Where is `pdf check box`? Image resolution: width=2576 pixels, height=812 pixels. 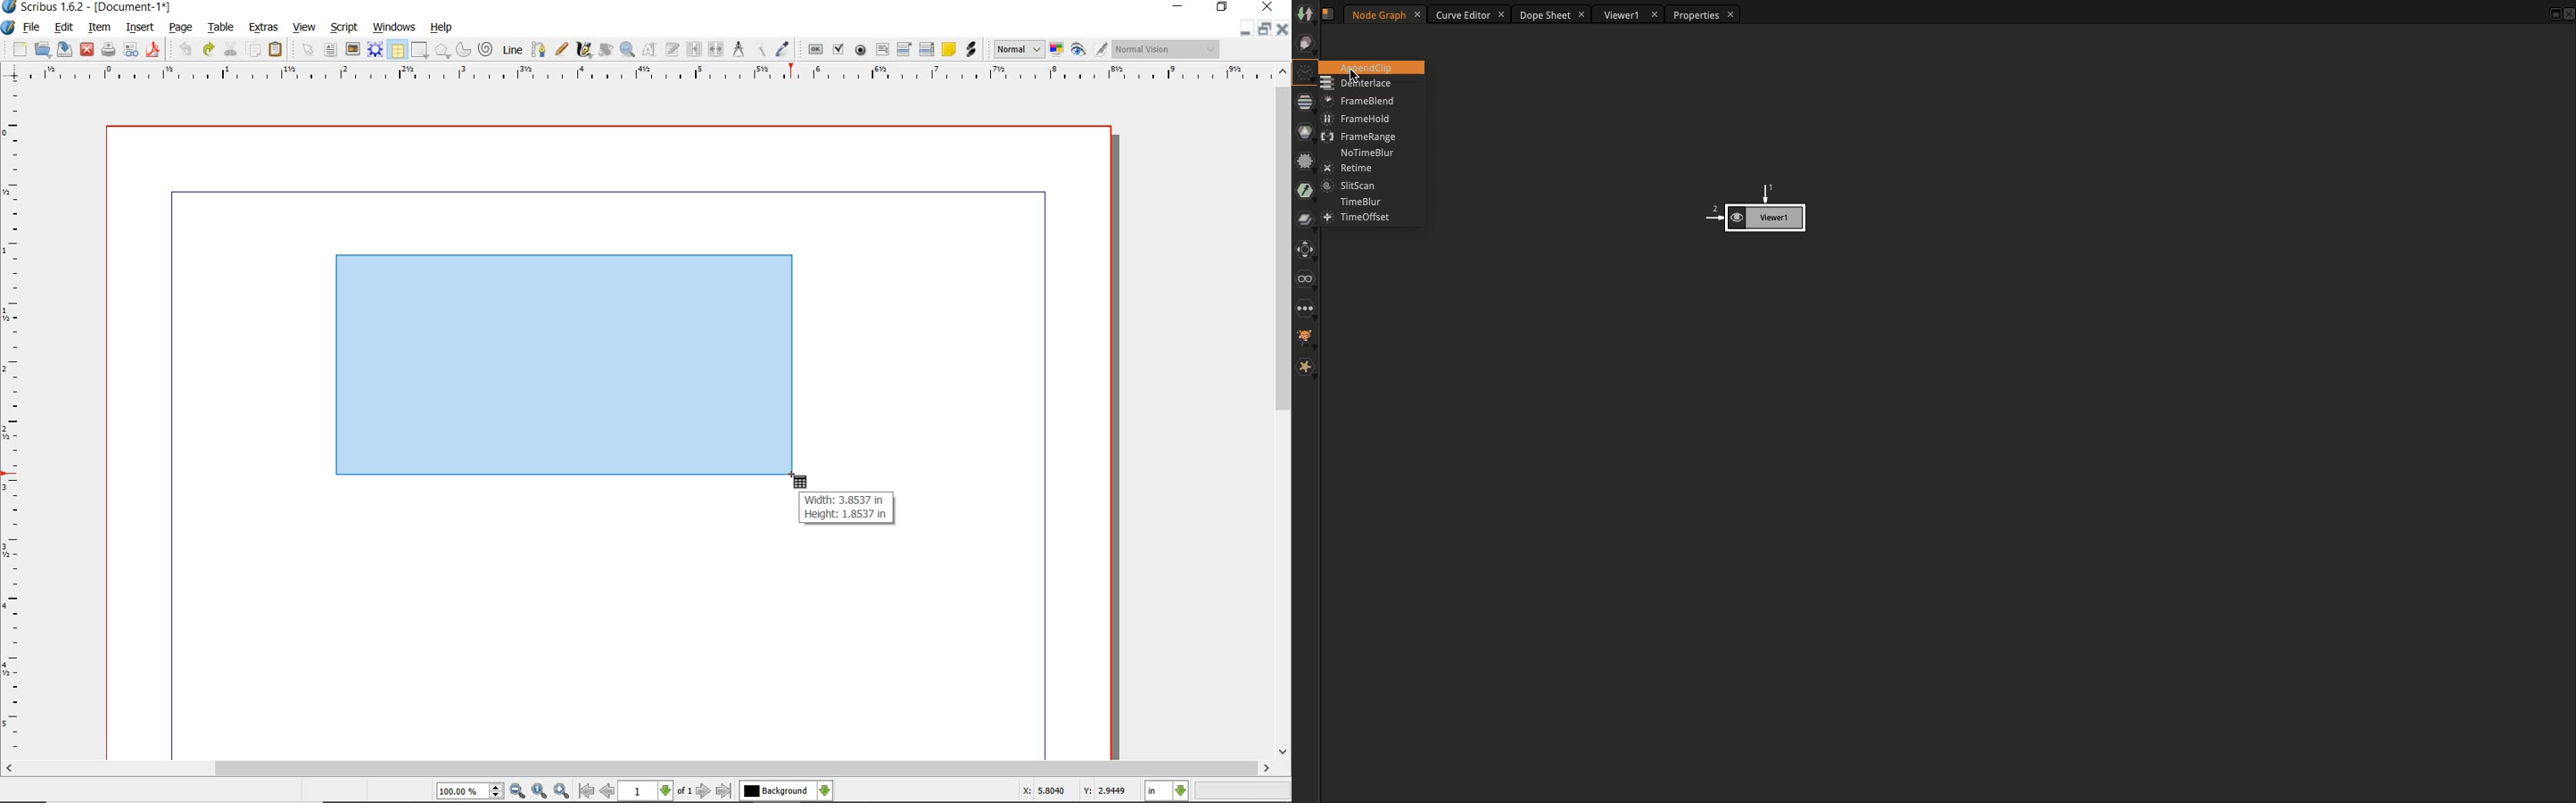 pdf check box is located at coordinates (840, 51).